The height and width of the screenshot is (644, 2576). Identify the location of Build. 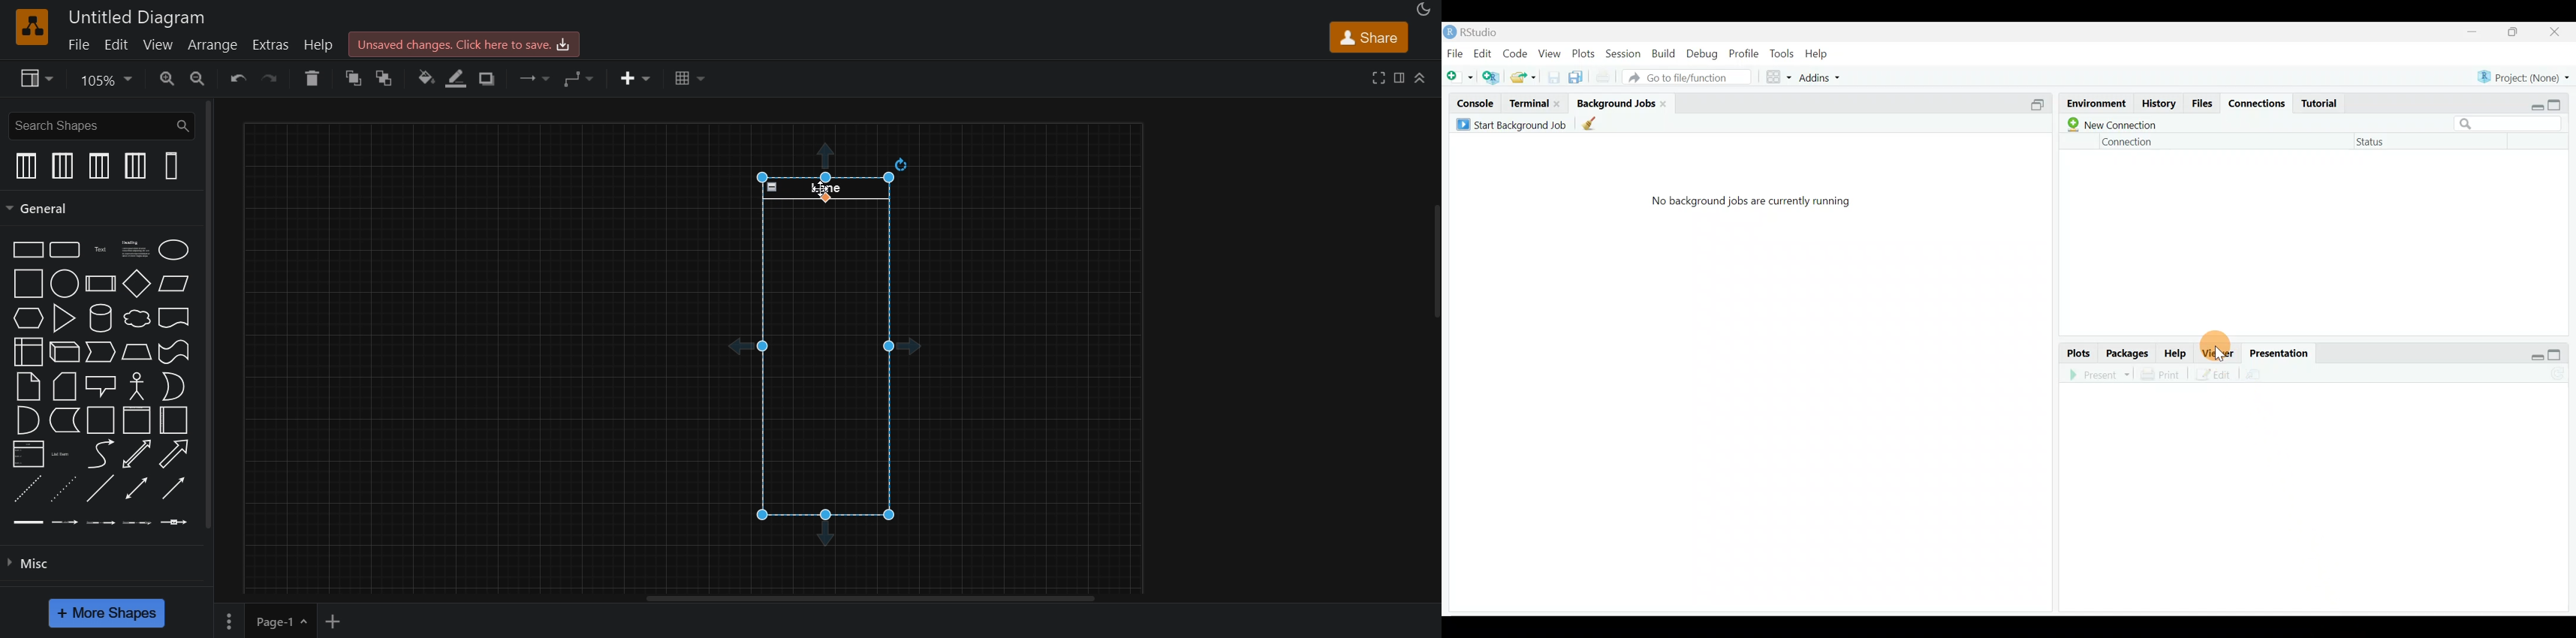
(1664, 54).